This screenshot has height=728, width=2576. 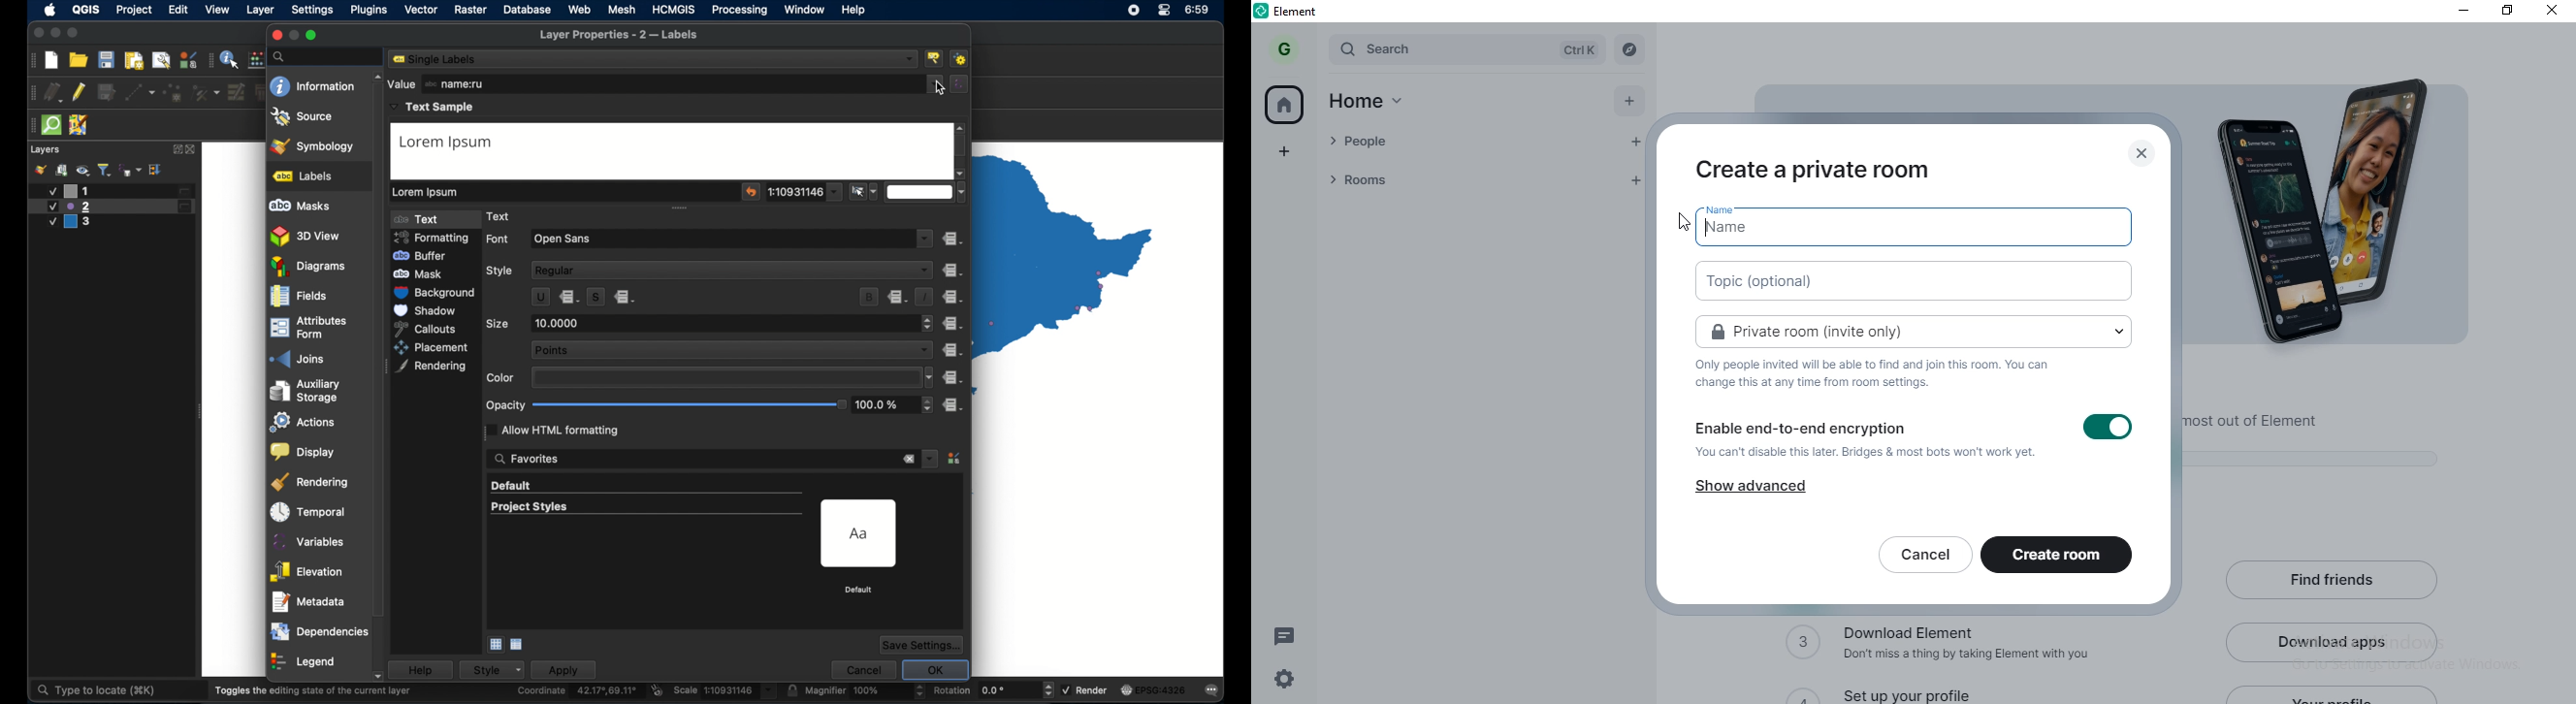 What do you see at coordinates (501, 272) in the screenshot?
I see `style` at bounding box center [501, 272].